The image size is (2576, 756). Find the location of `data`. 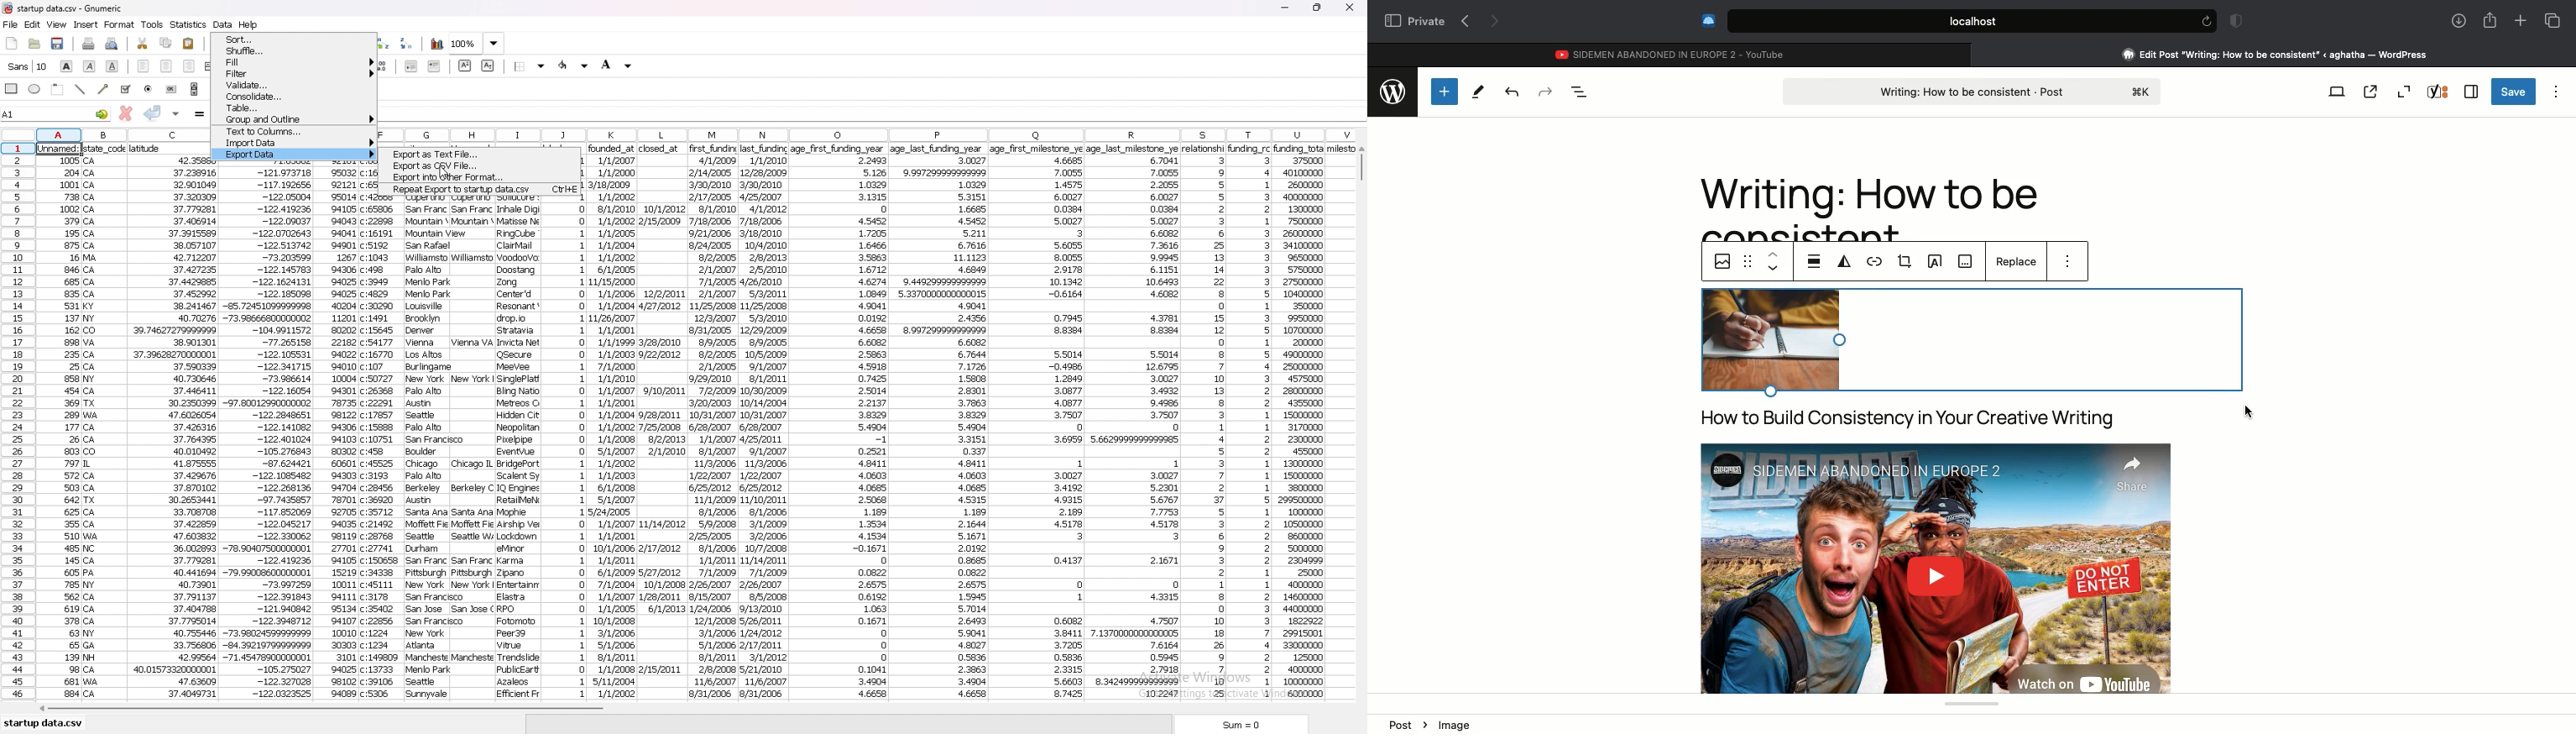

data is located at coordinates (1204, 423).